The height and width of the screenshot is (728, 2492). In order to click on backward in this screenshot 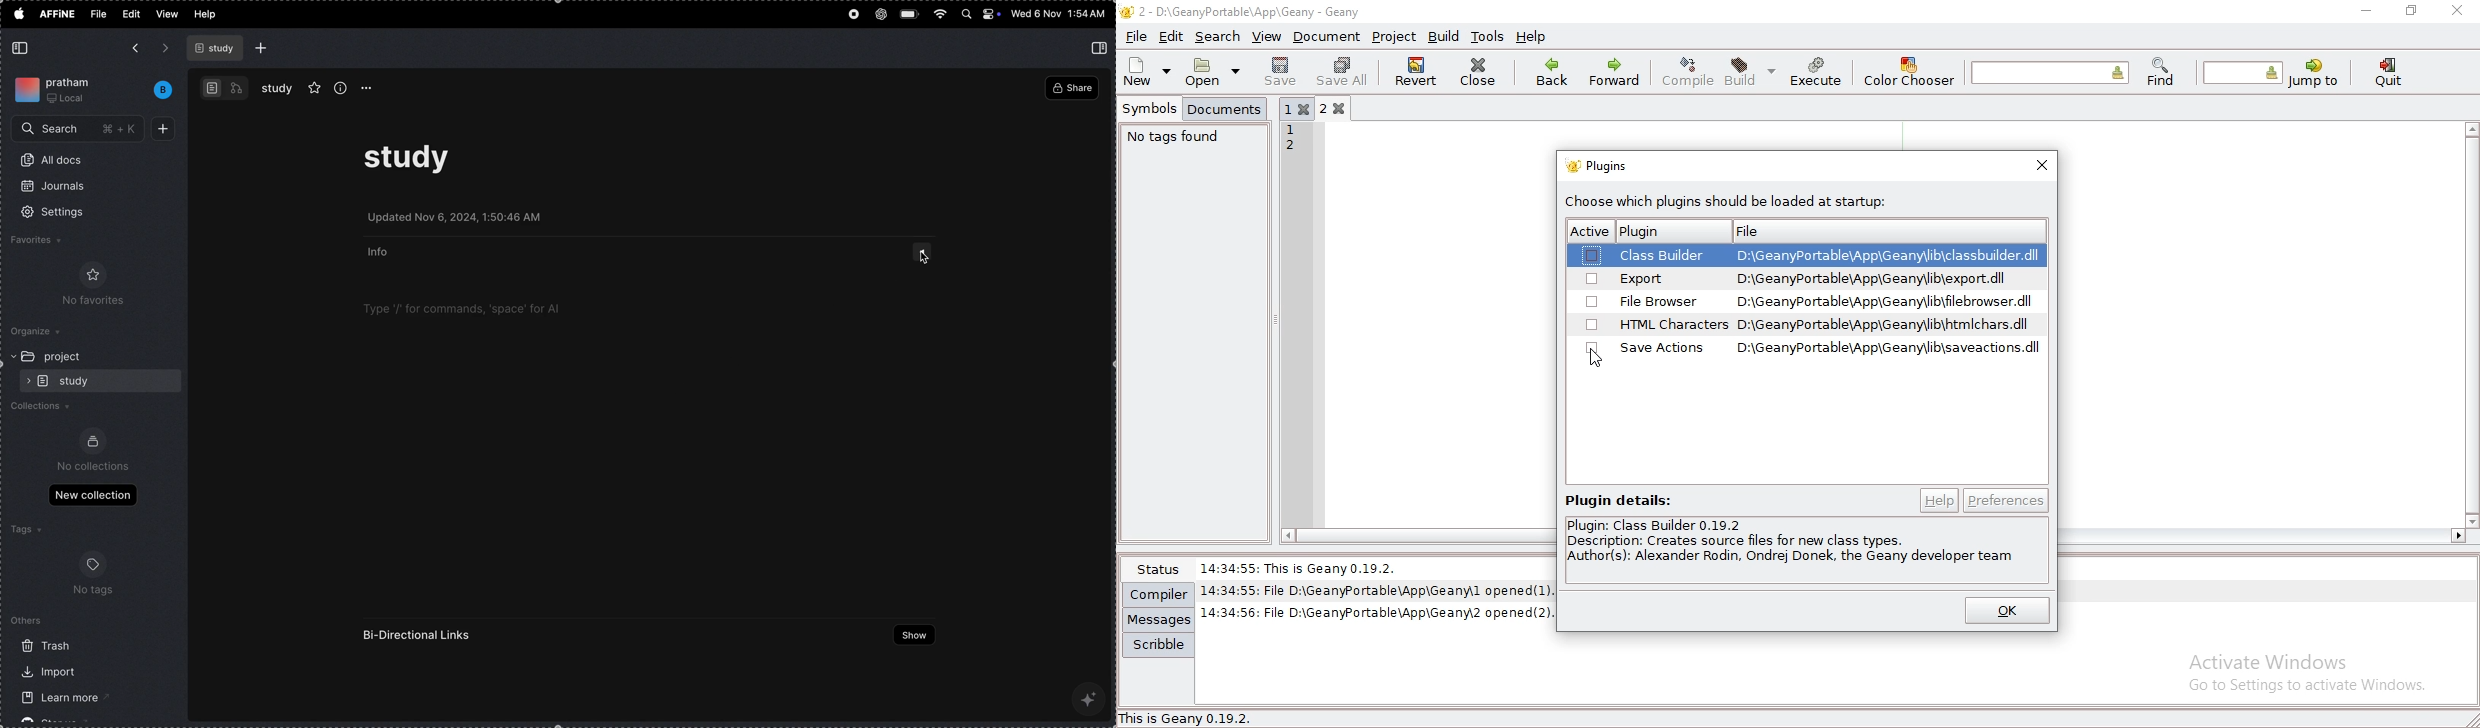, I will do `click(135, 49)`.